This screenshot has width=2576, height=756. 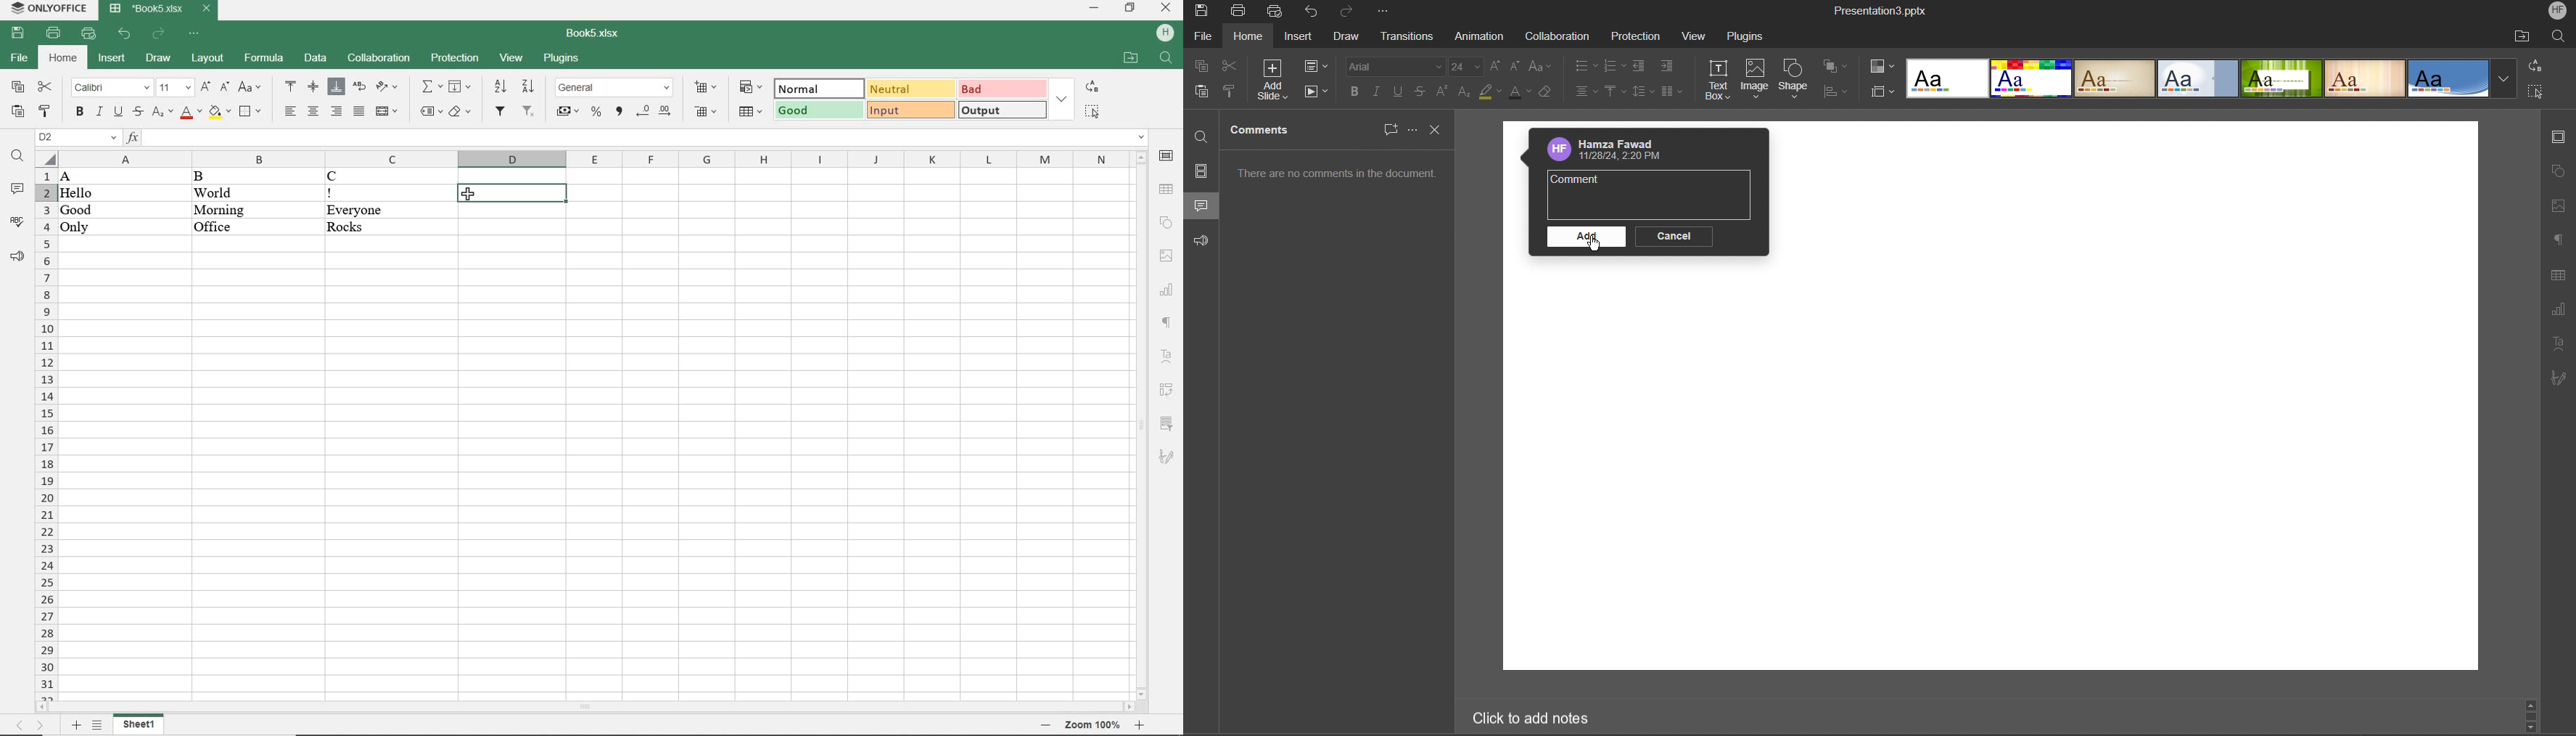 What do you see at coordinates (2558, 238) in the screenshot?
I see `Paragraph Settings` at bounding box center [2558, 238].